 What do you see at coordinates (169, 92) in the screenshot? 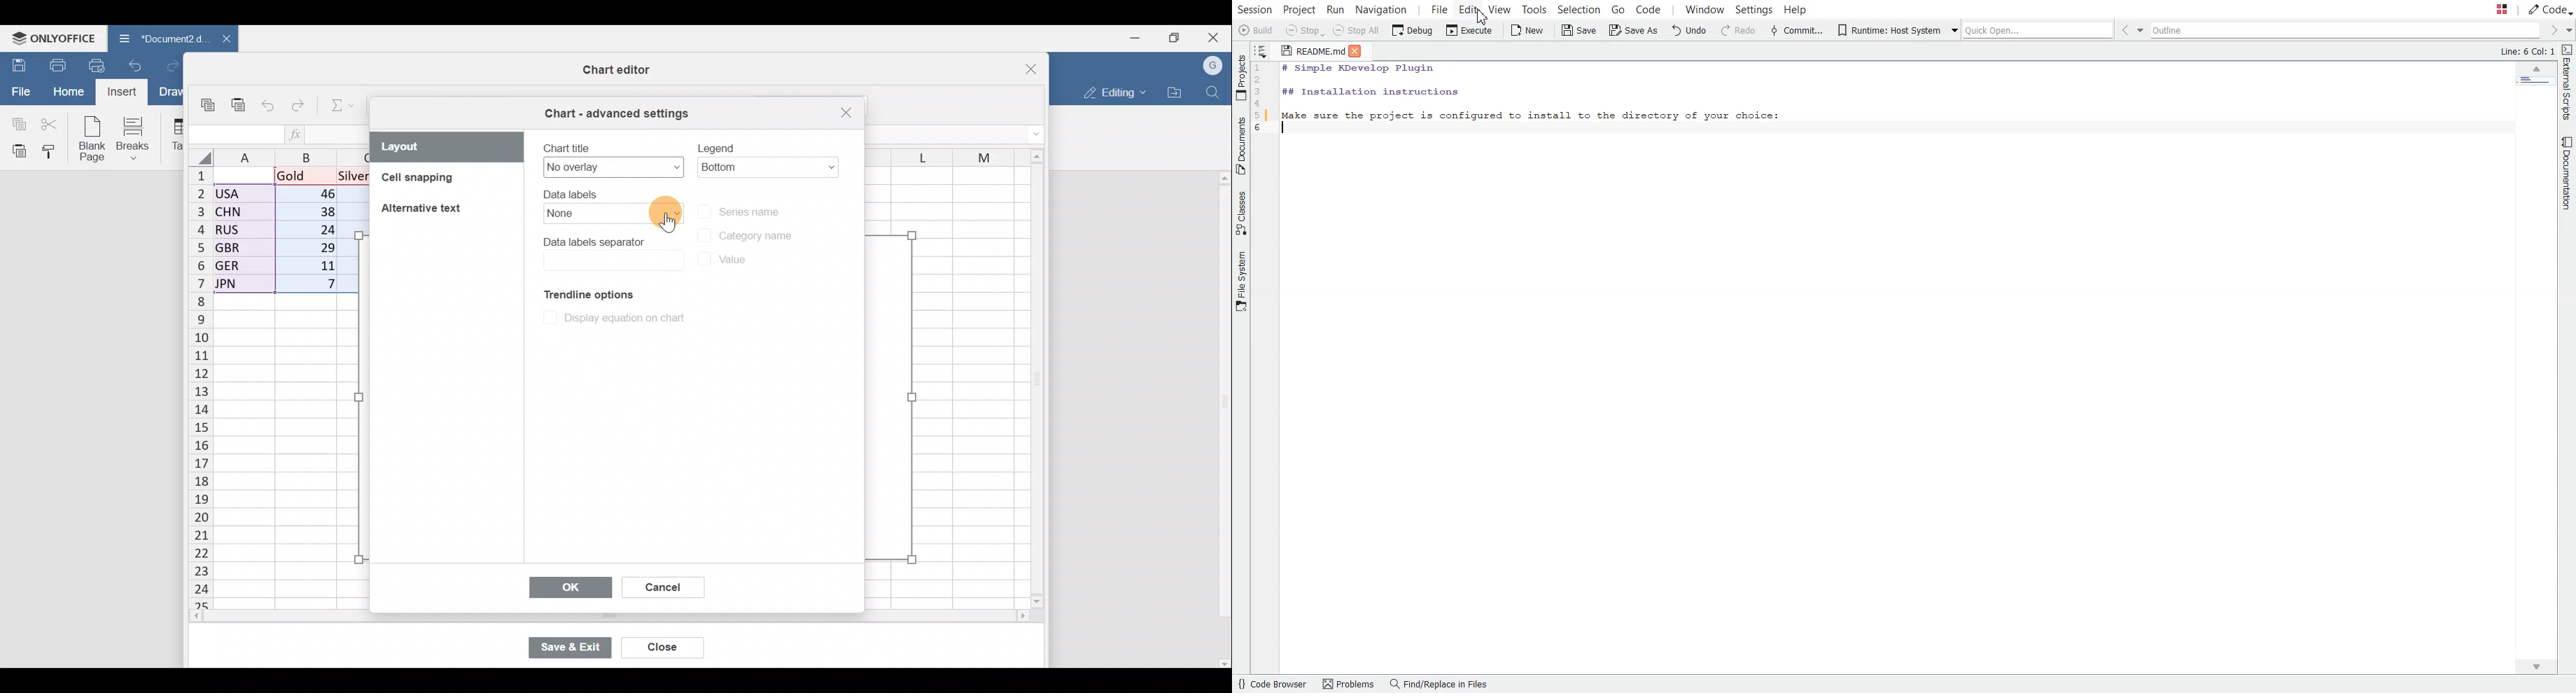
I see `Draw` at bounding box center [169, 92].